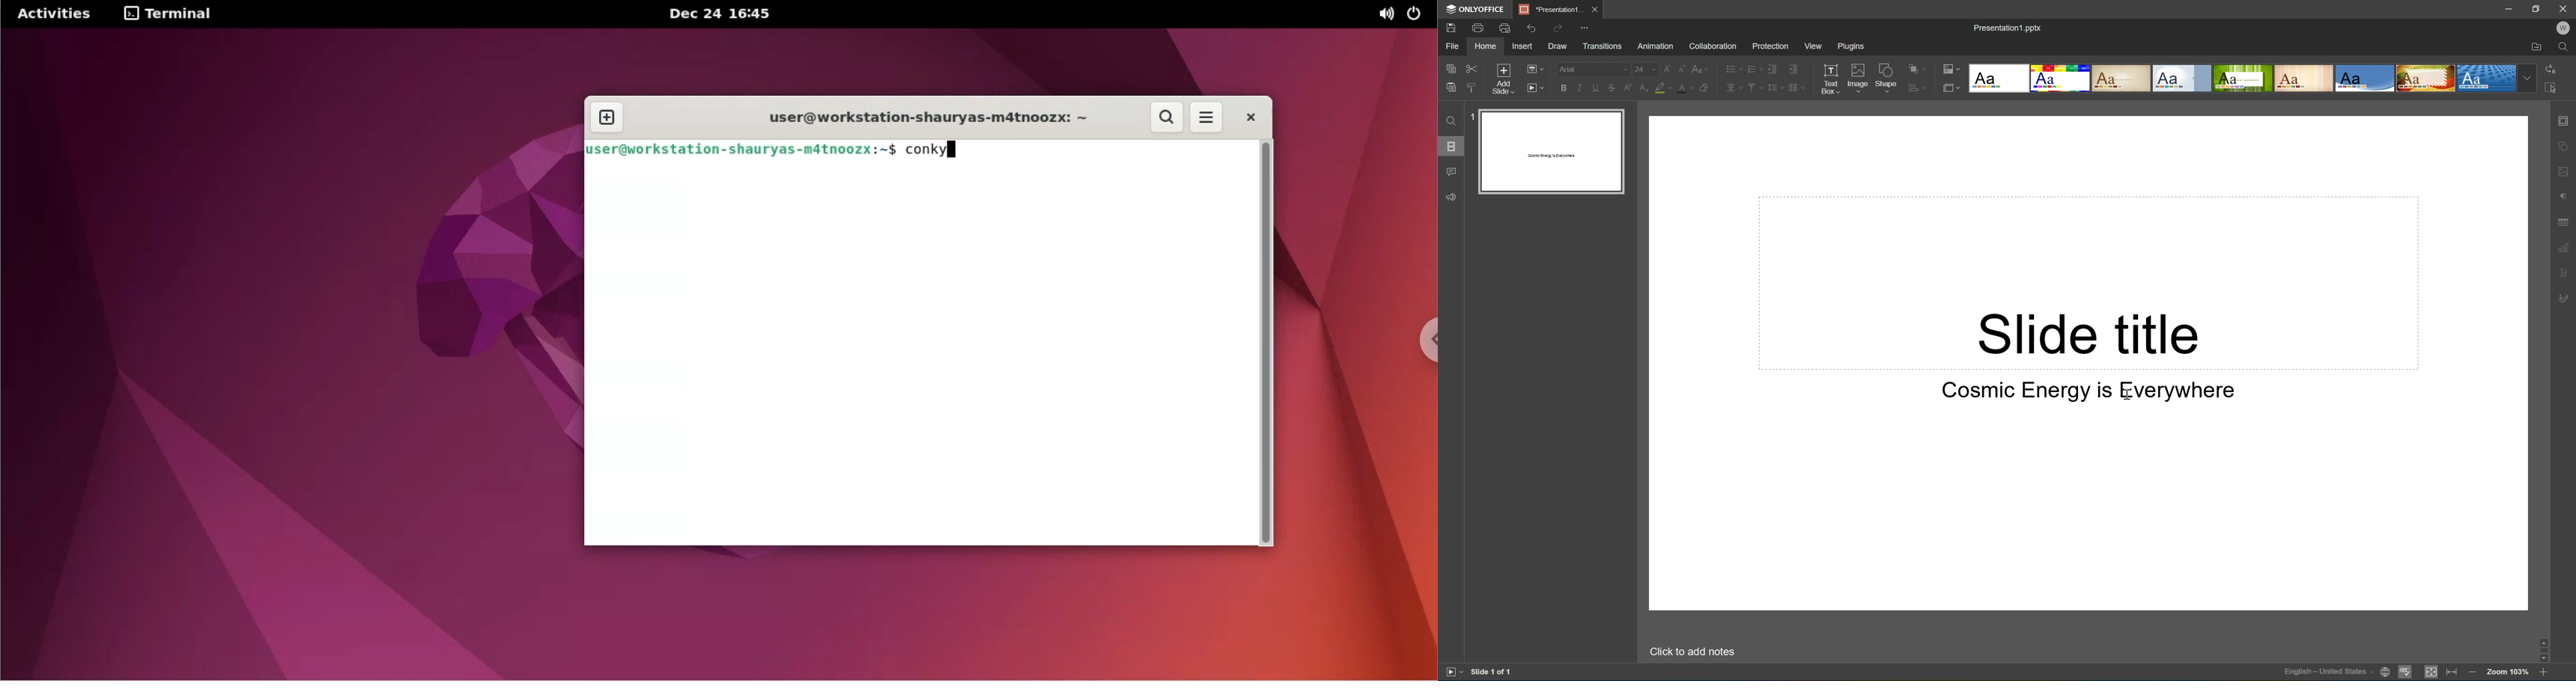 The image size is (2576, 700). I want to click on Redo, so click(1557, 28).